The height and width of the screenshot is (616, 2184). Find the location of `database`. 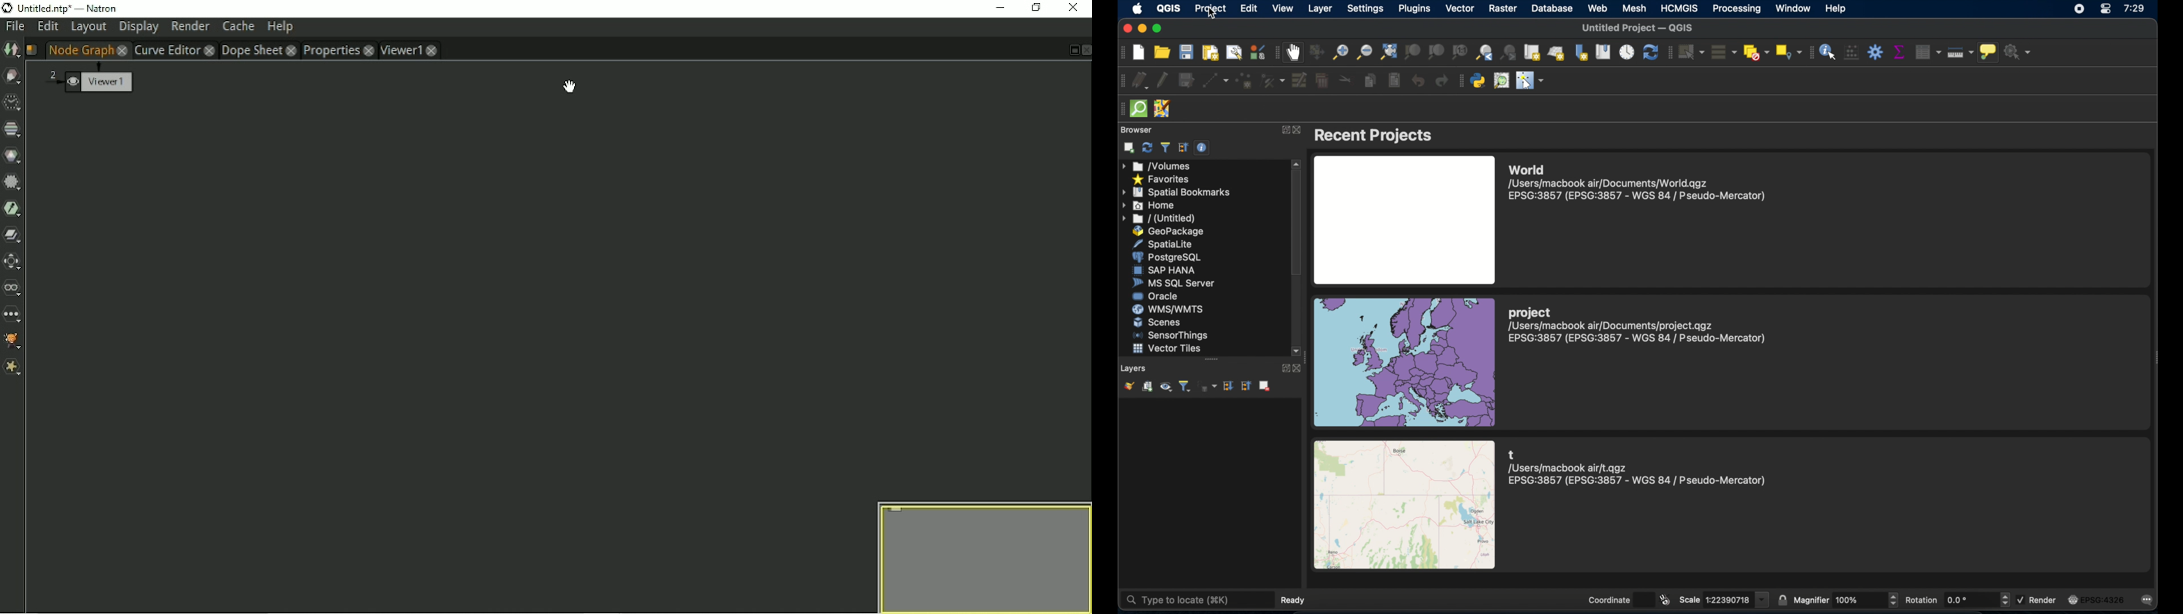

database is located at coordinates (1554, 9).